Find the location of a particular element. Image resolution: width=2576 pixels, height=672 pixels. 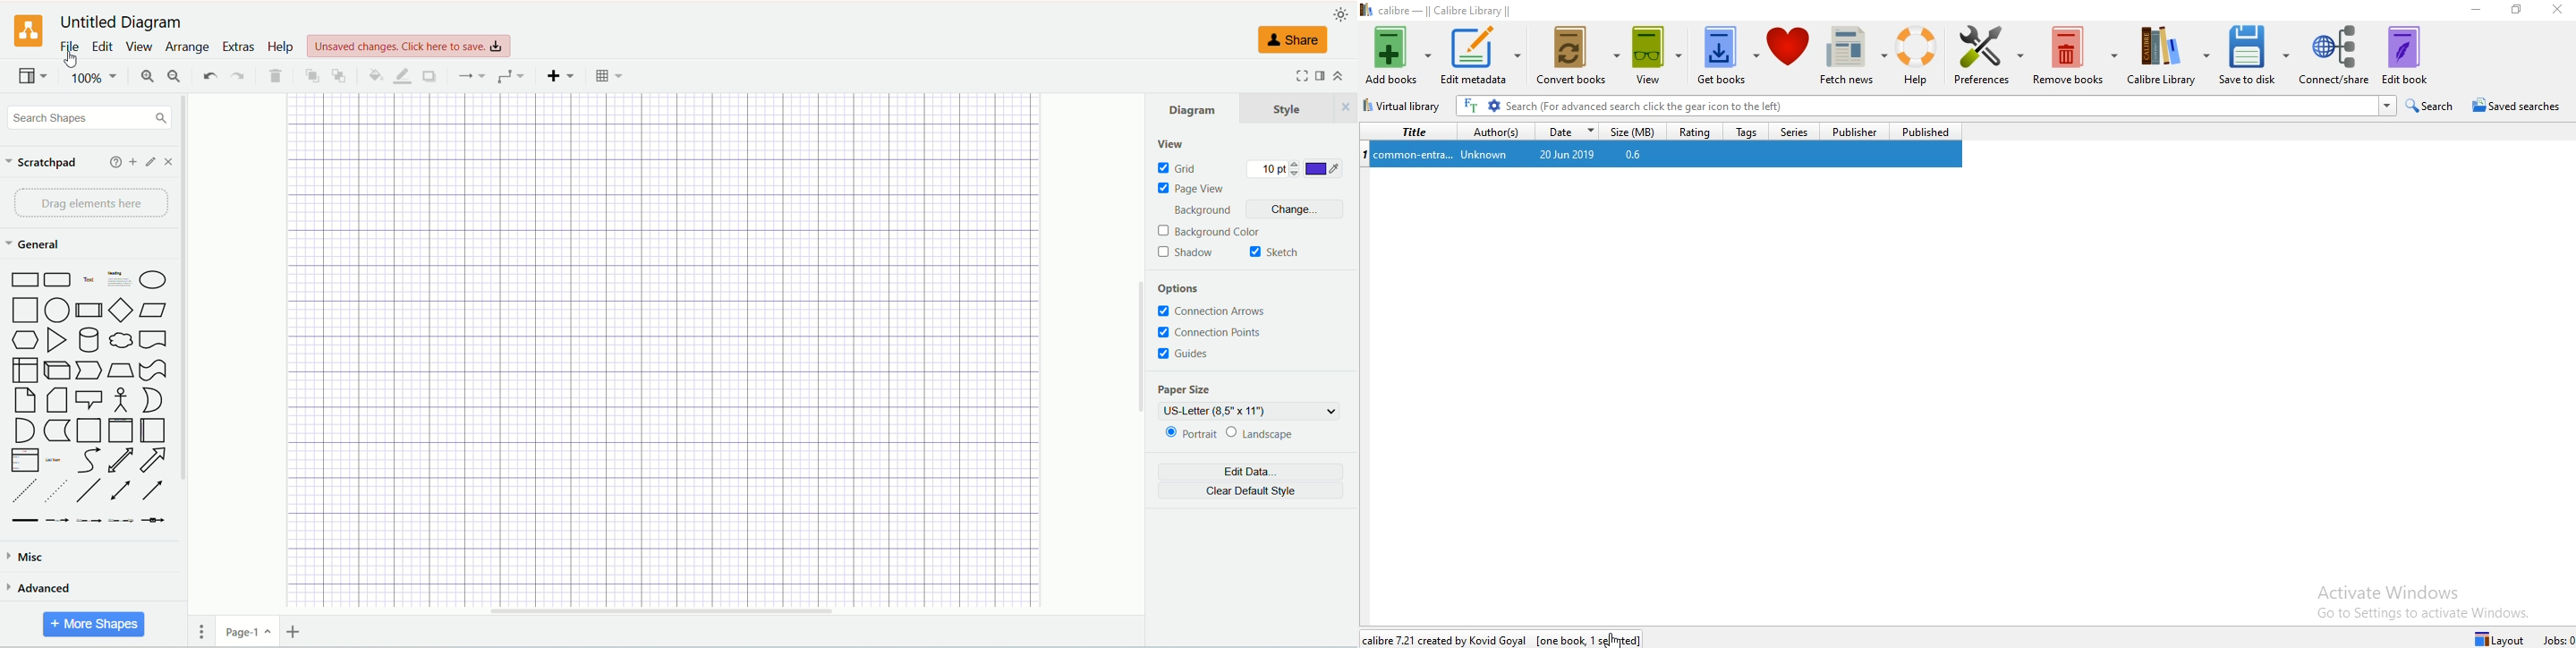

view is located at coordinates (1170, 145).